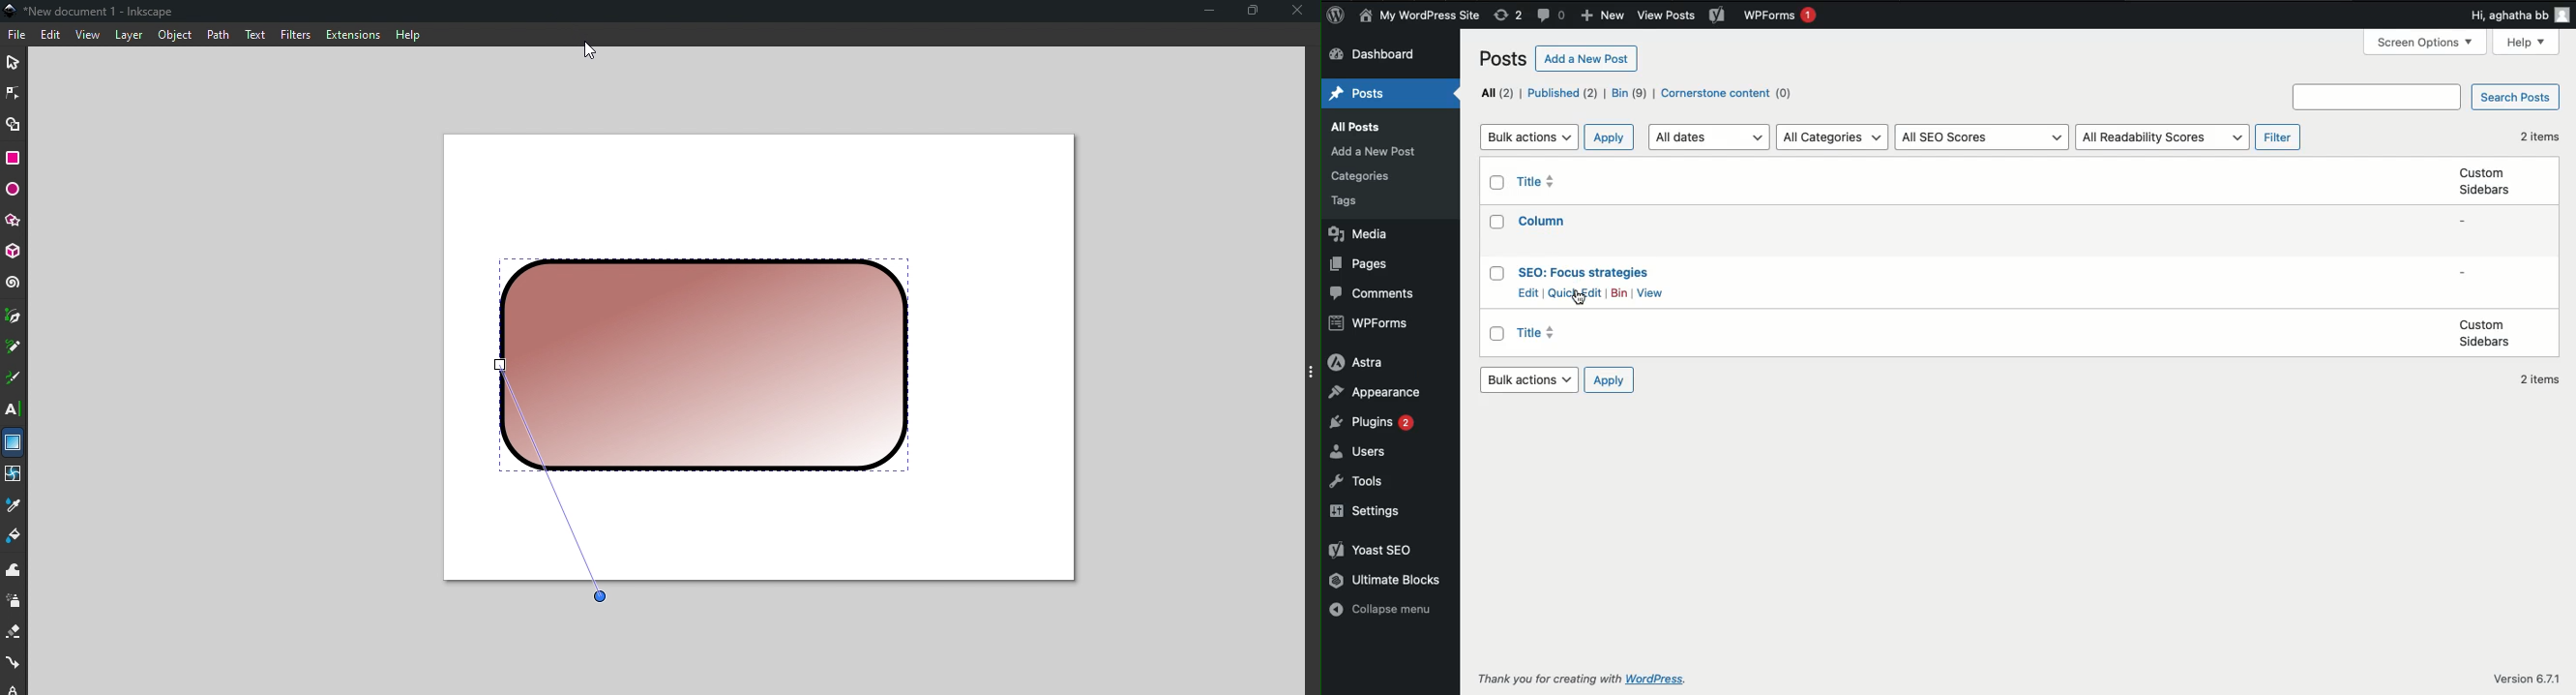  Describe the element at coordinates (1576, 293) in the screenshot. I see `Quick edit` at that location.